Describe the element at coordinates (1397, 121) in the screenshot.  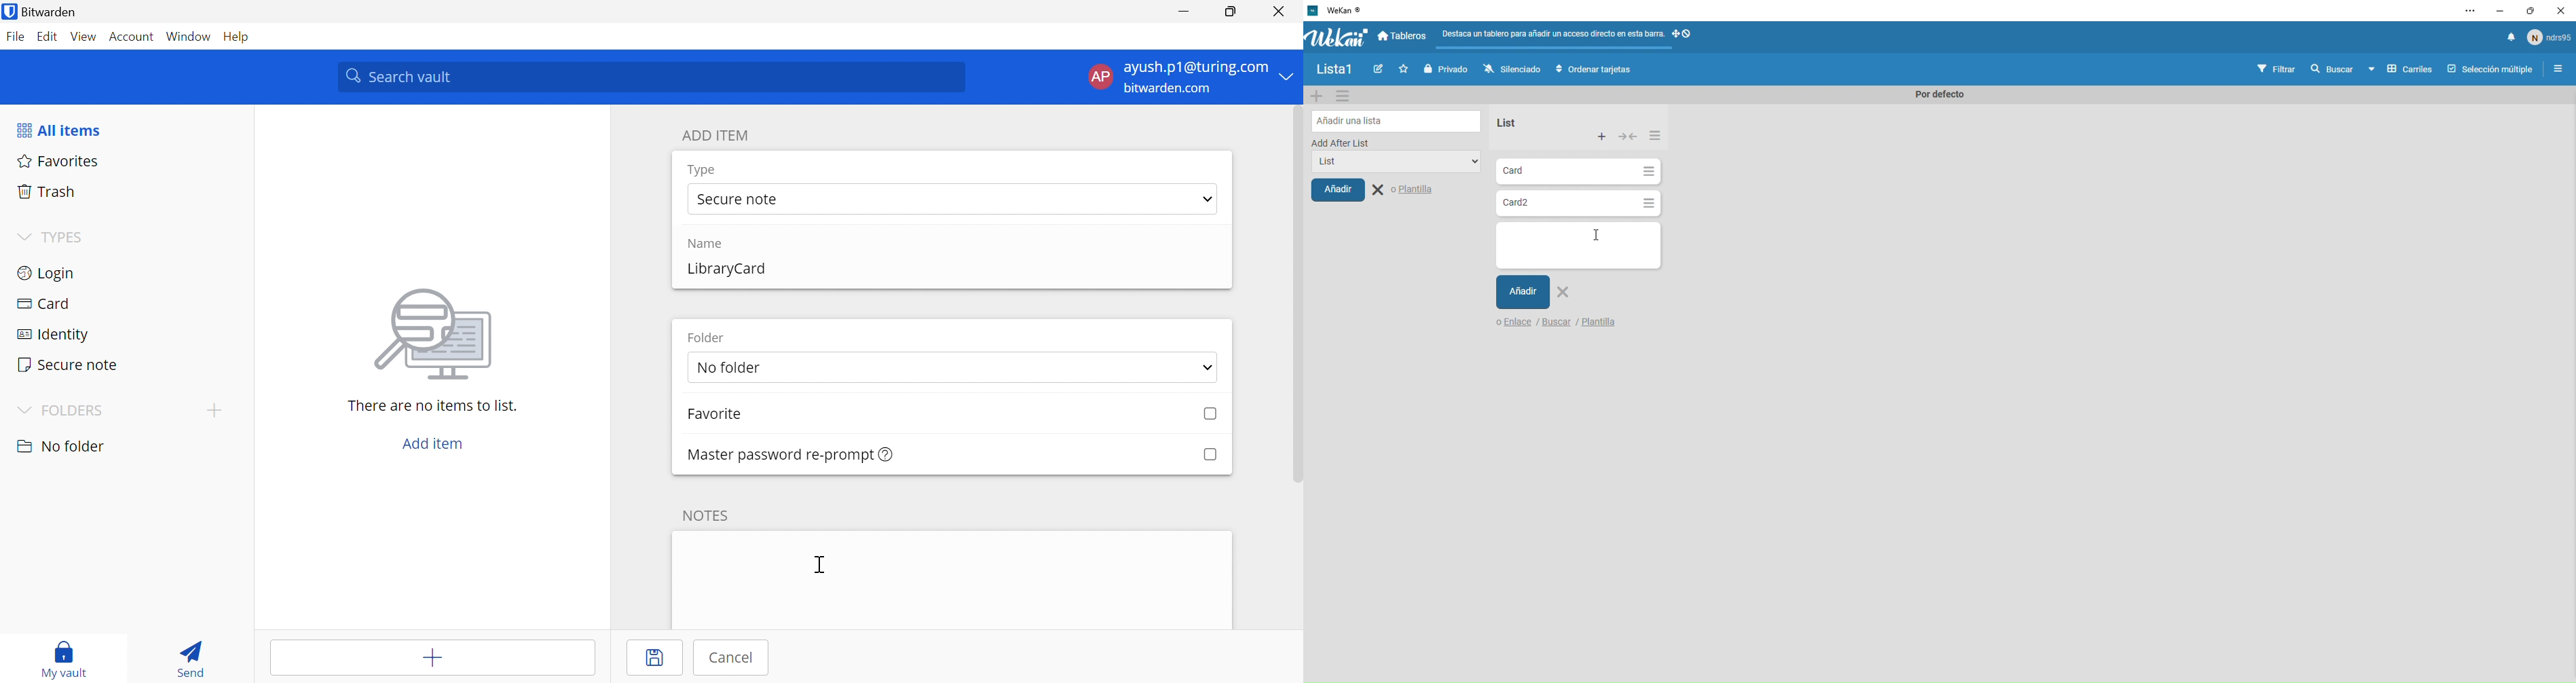
I see `Add a list` at that location.